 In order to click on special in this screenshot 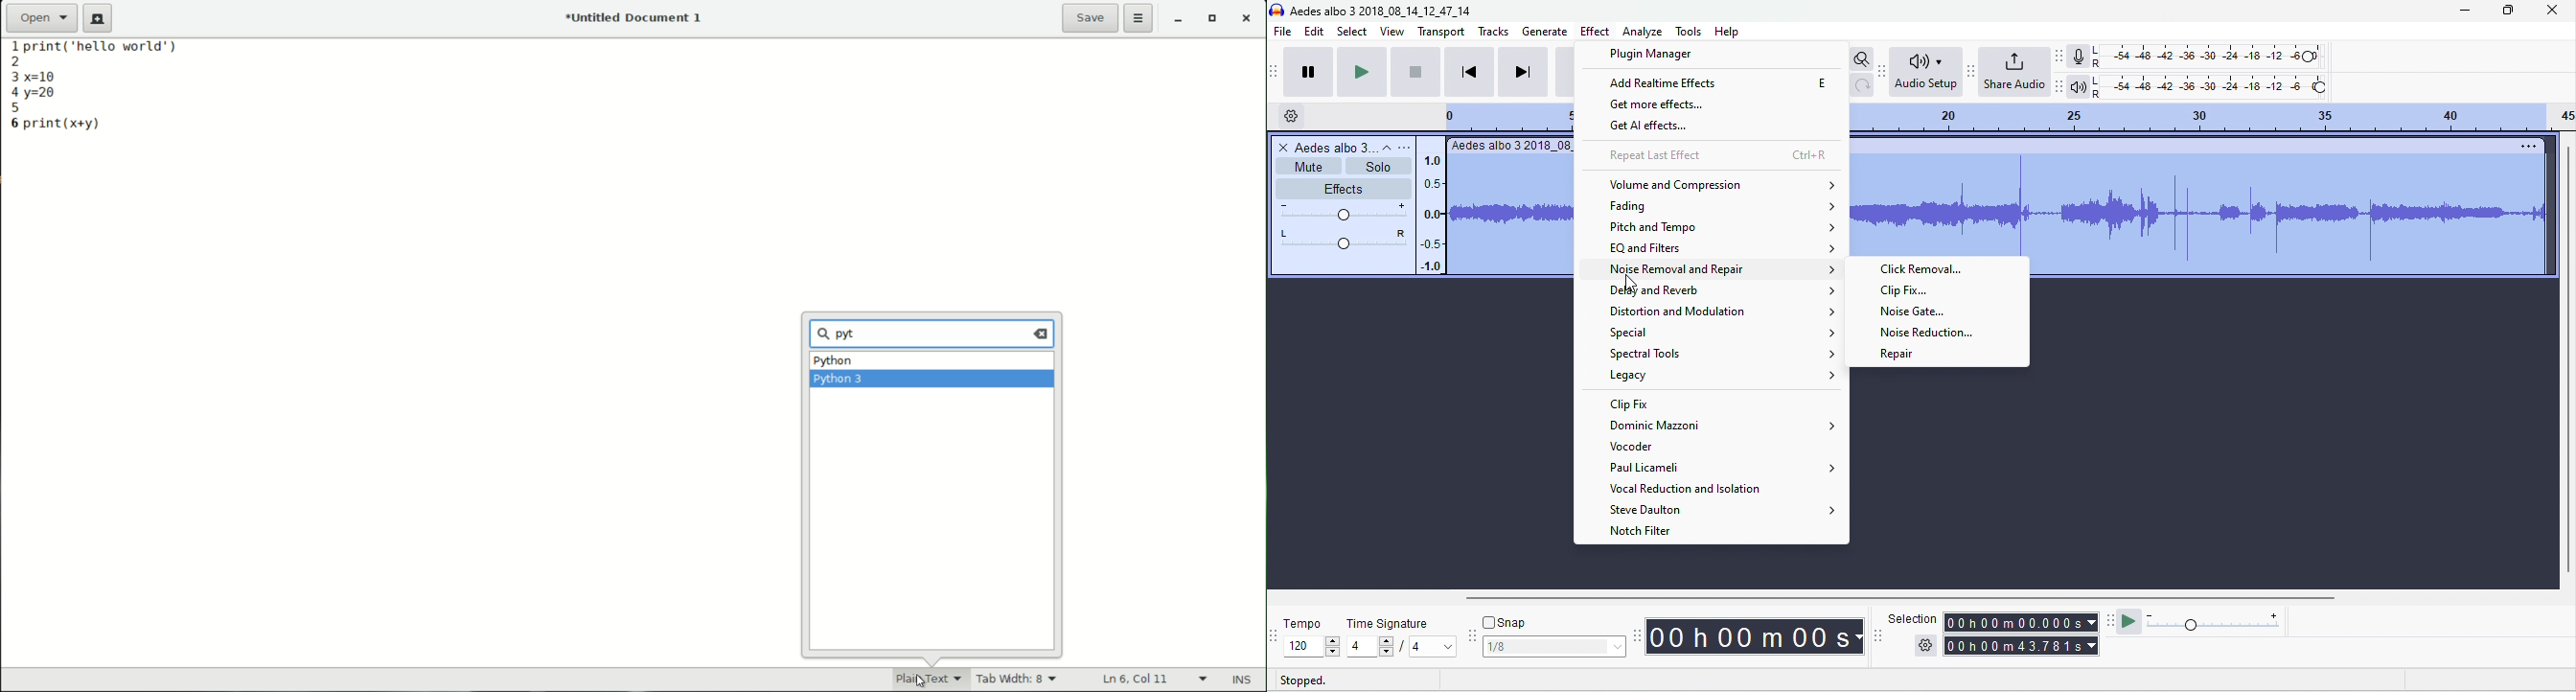, I will do `click(1724, 334)`.